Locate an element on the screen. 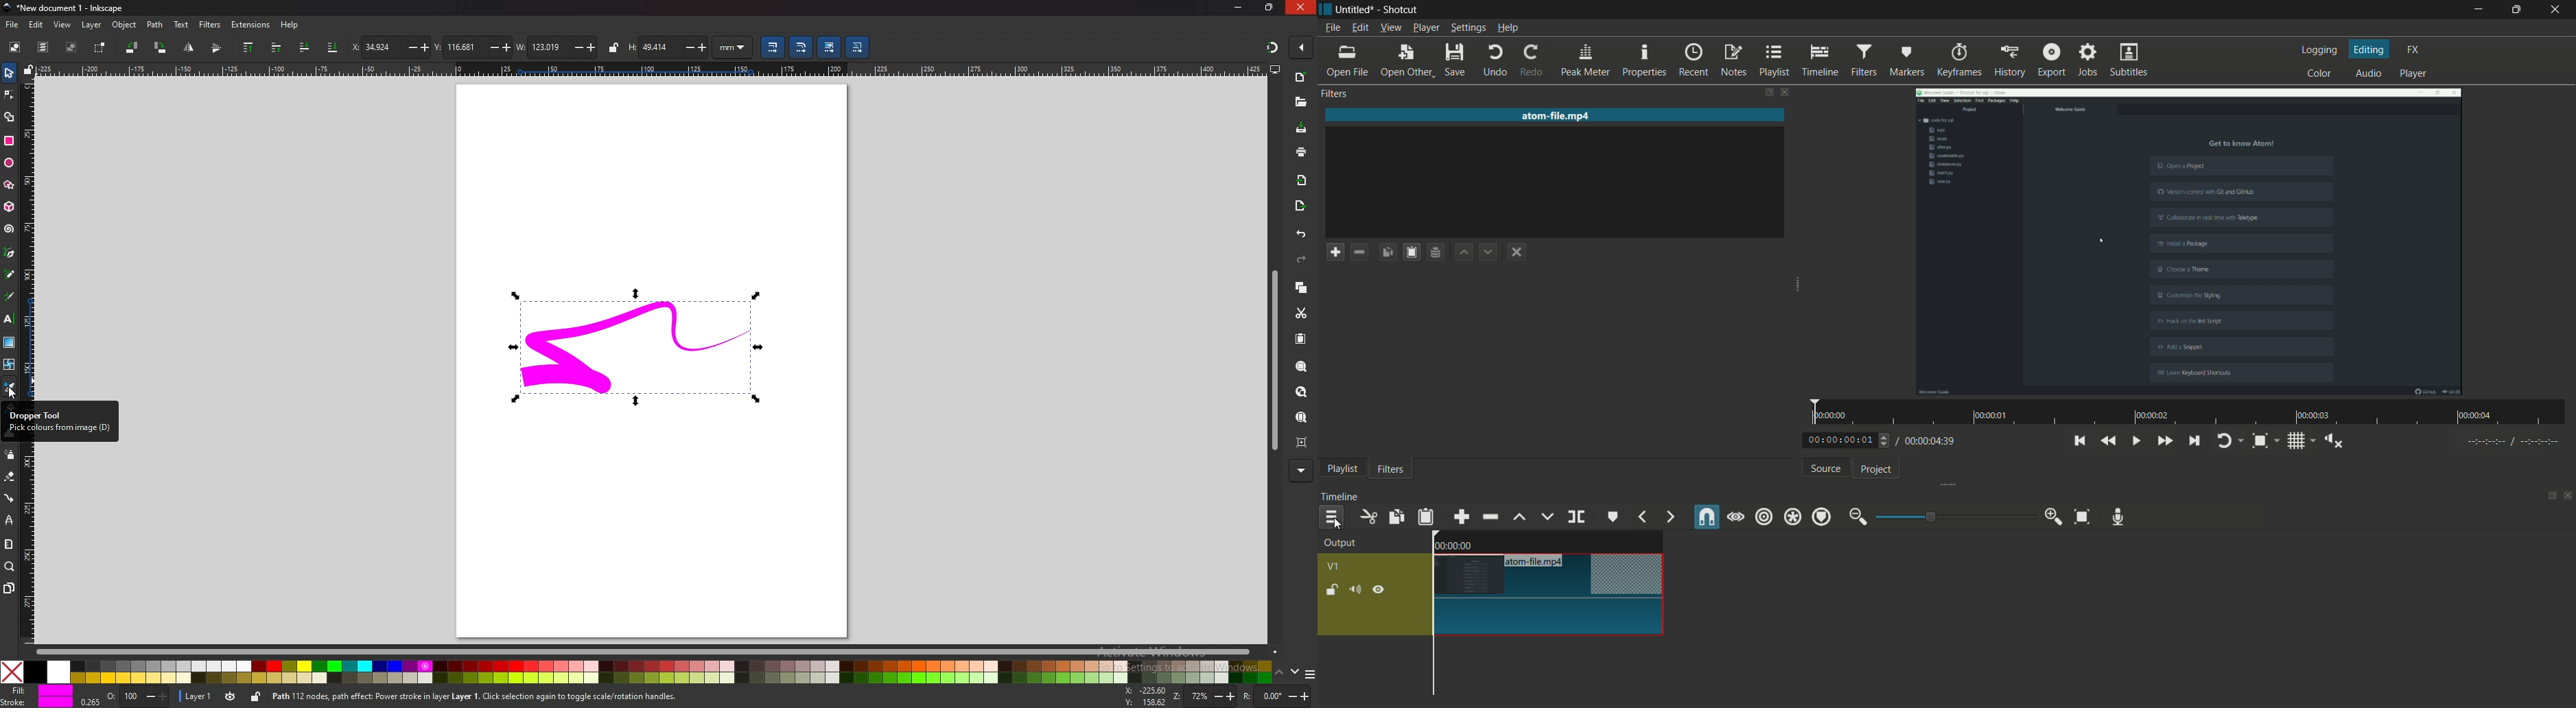 This screenshot has width=2576, height=728. stroke is located at coordinates (38, 702).